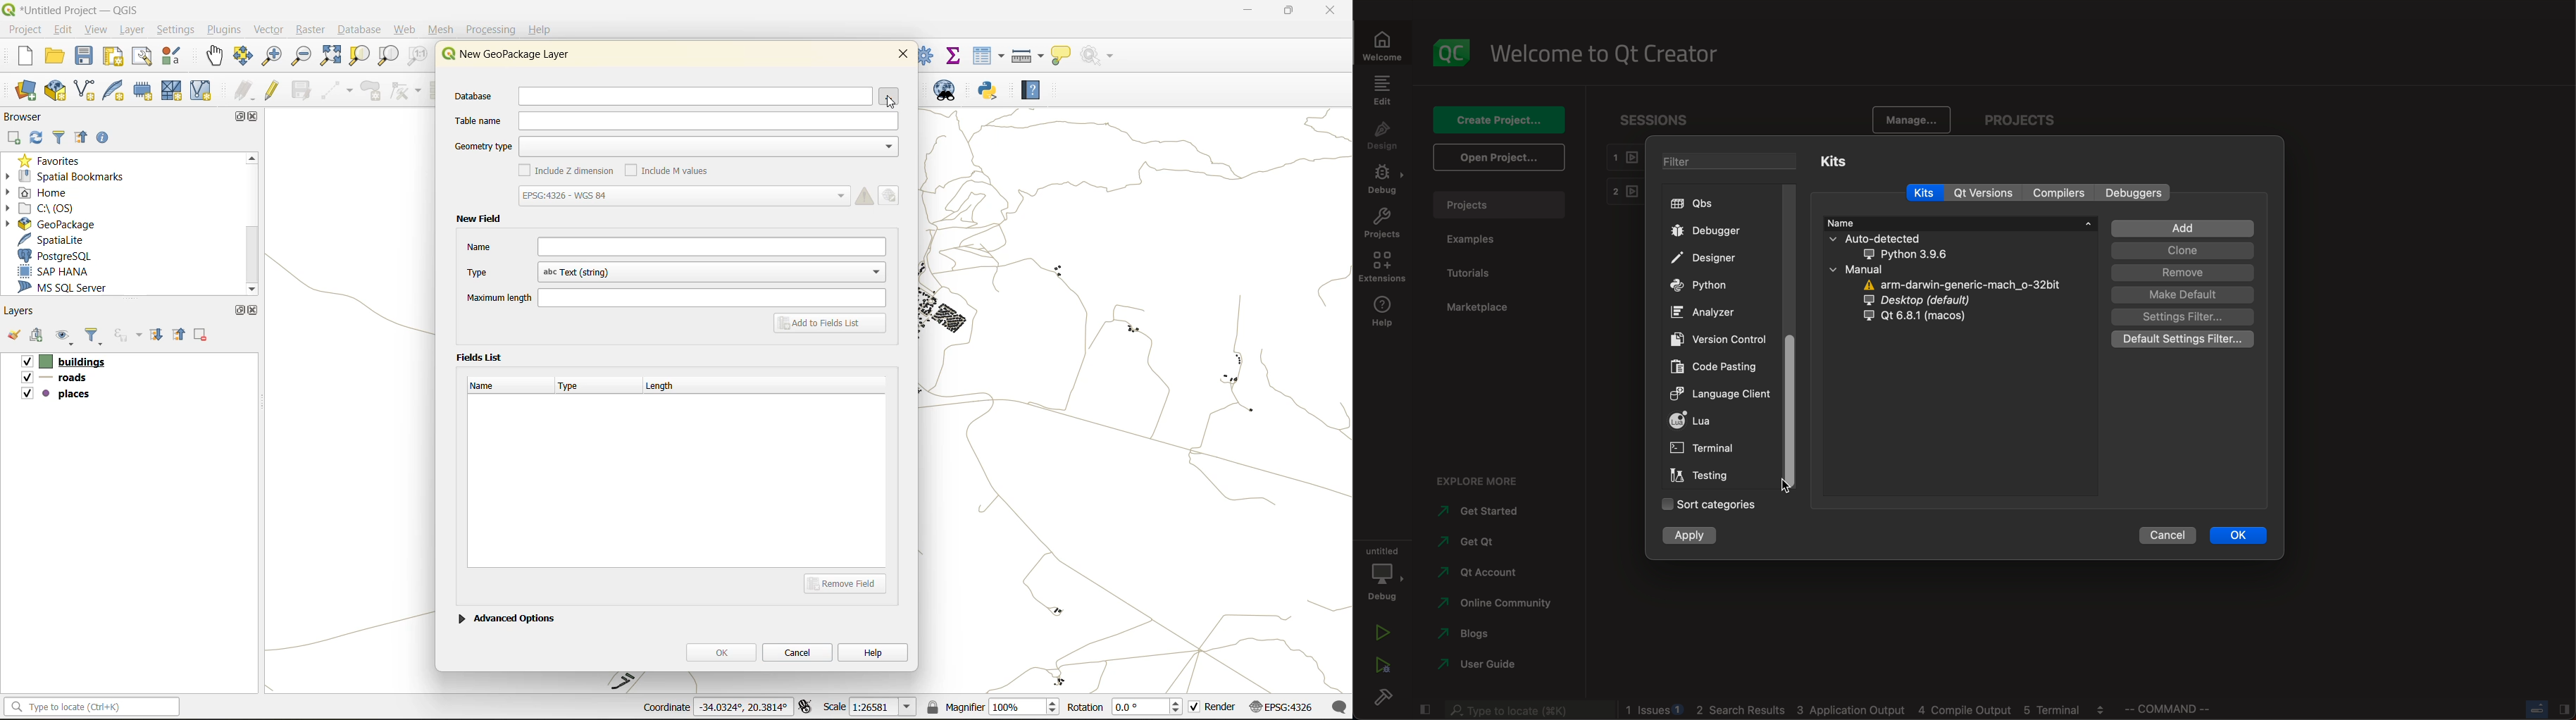 The height and width of the screenshot is (728, 2576). Describe the element at coordinates (1288, 13) in the screenshot. I see `maximize` at that location.